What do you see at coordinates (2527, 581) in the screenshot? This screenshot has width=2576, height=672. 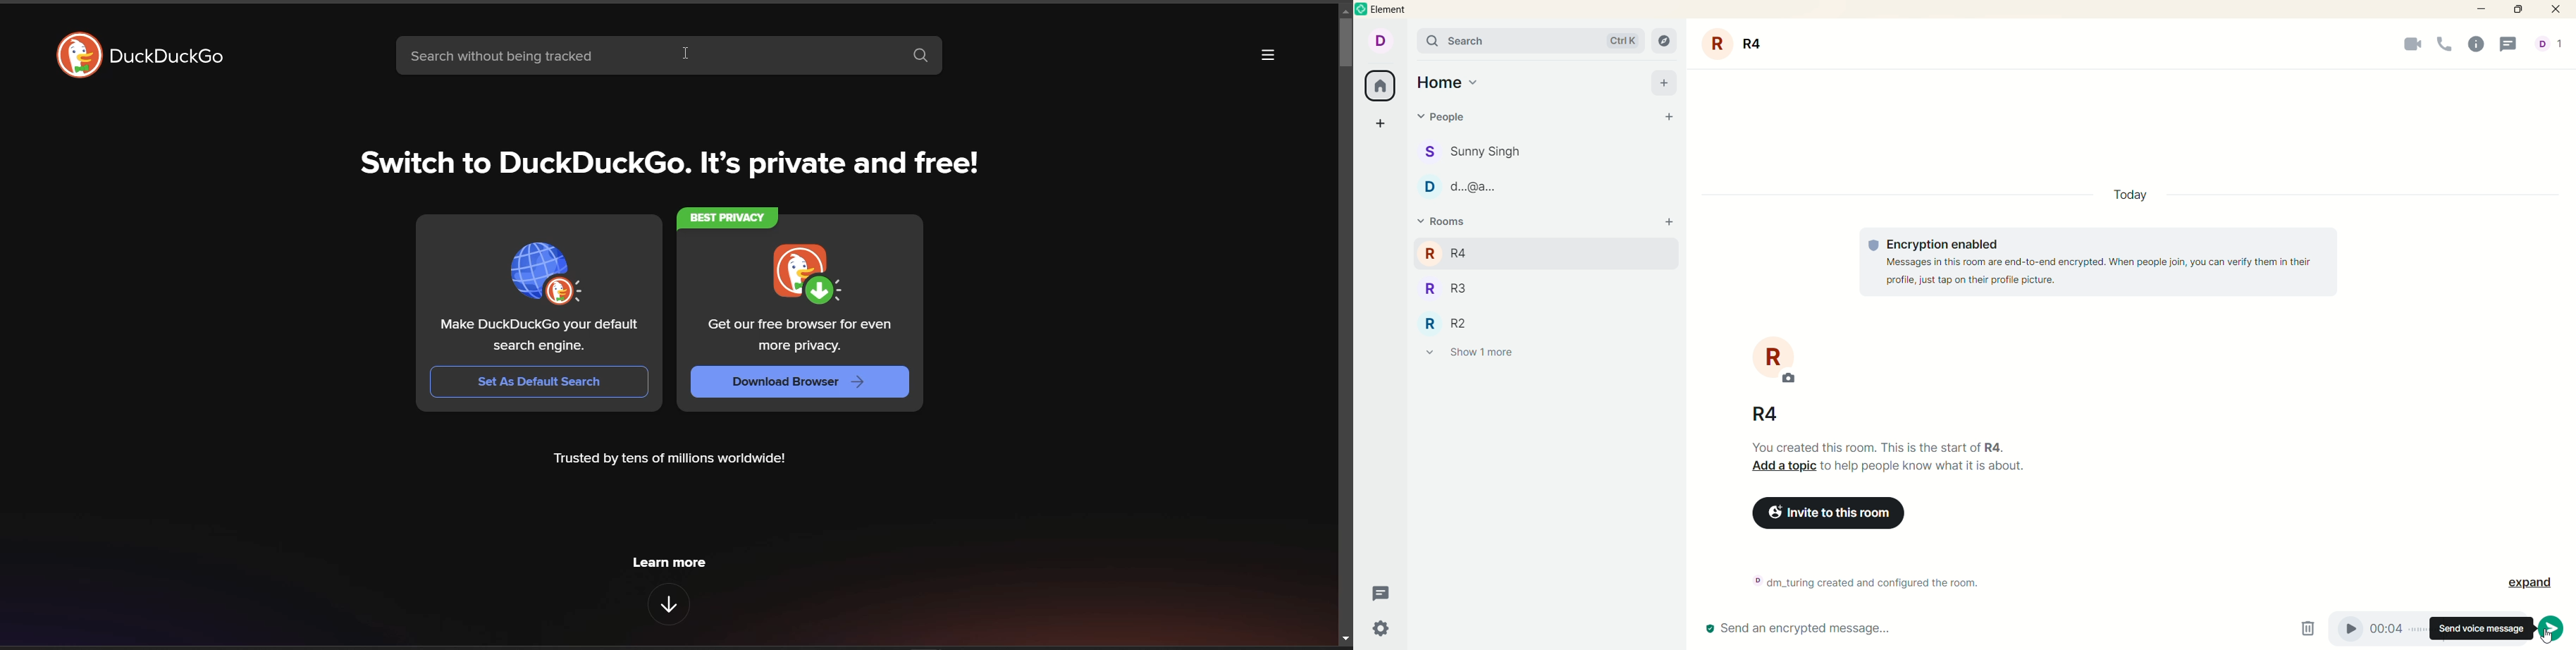 I see `expand` at bounding box center [2527, 581].